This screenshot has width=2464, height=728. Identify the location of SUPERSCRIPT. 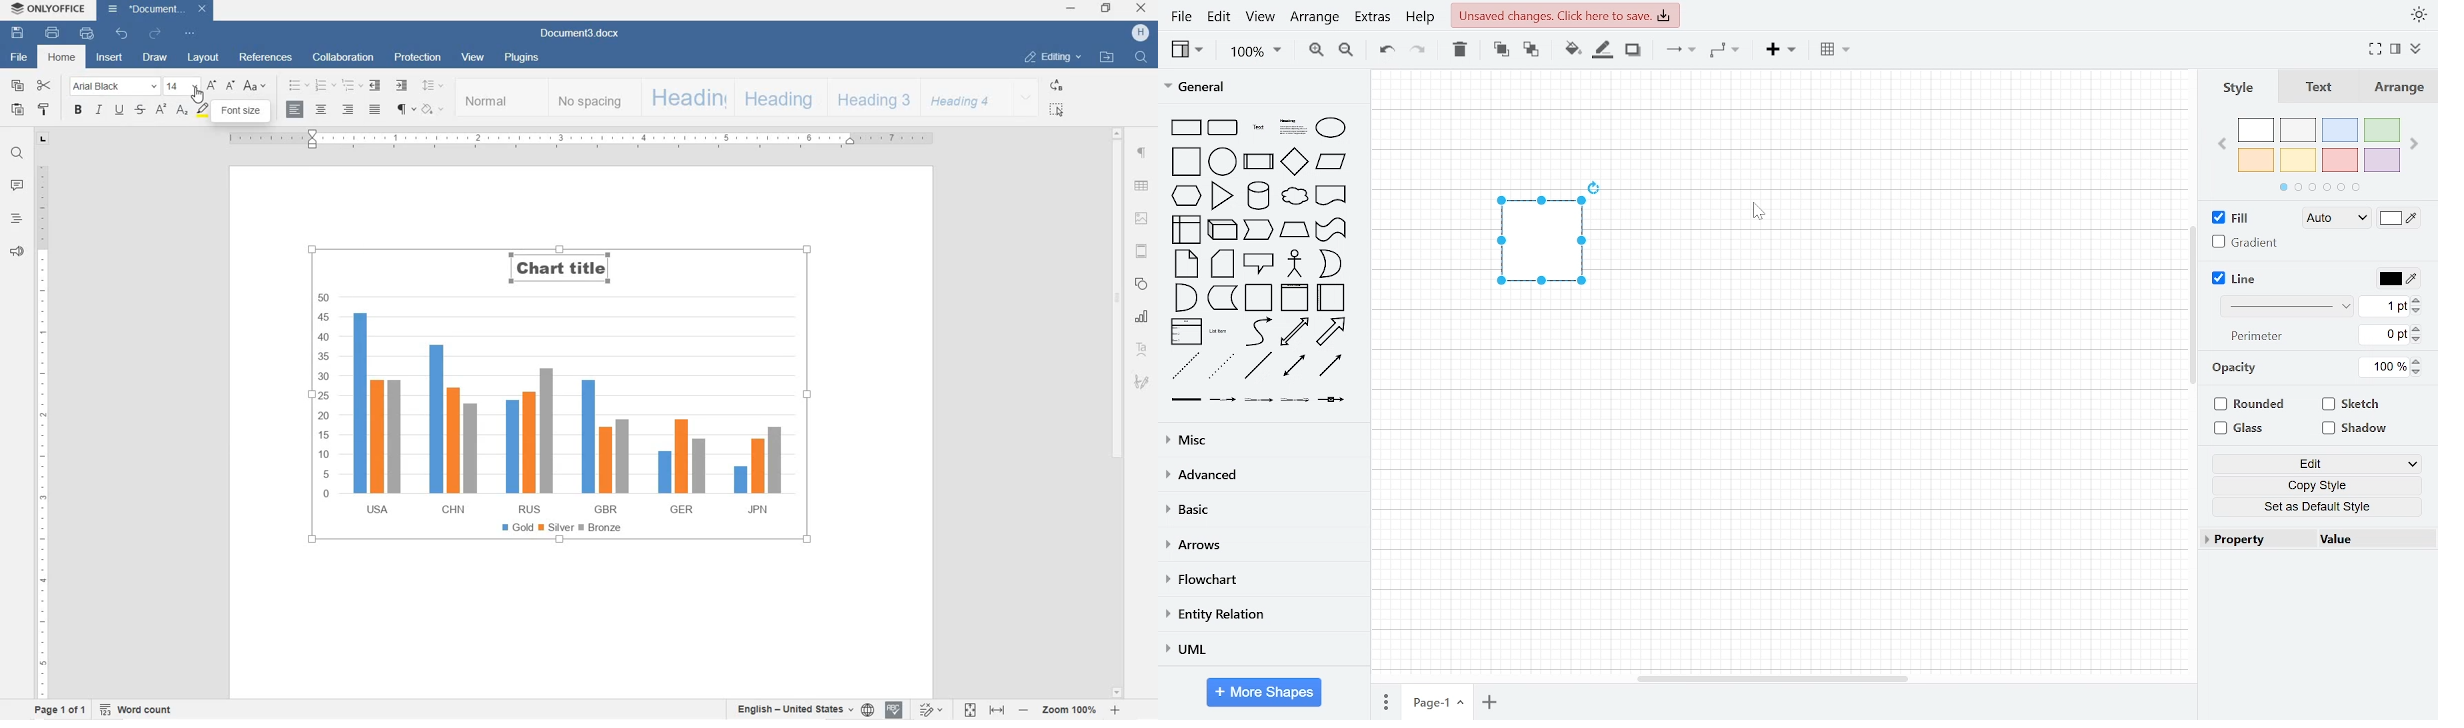
(160, 111).